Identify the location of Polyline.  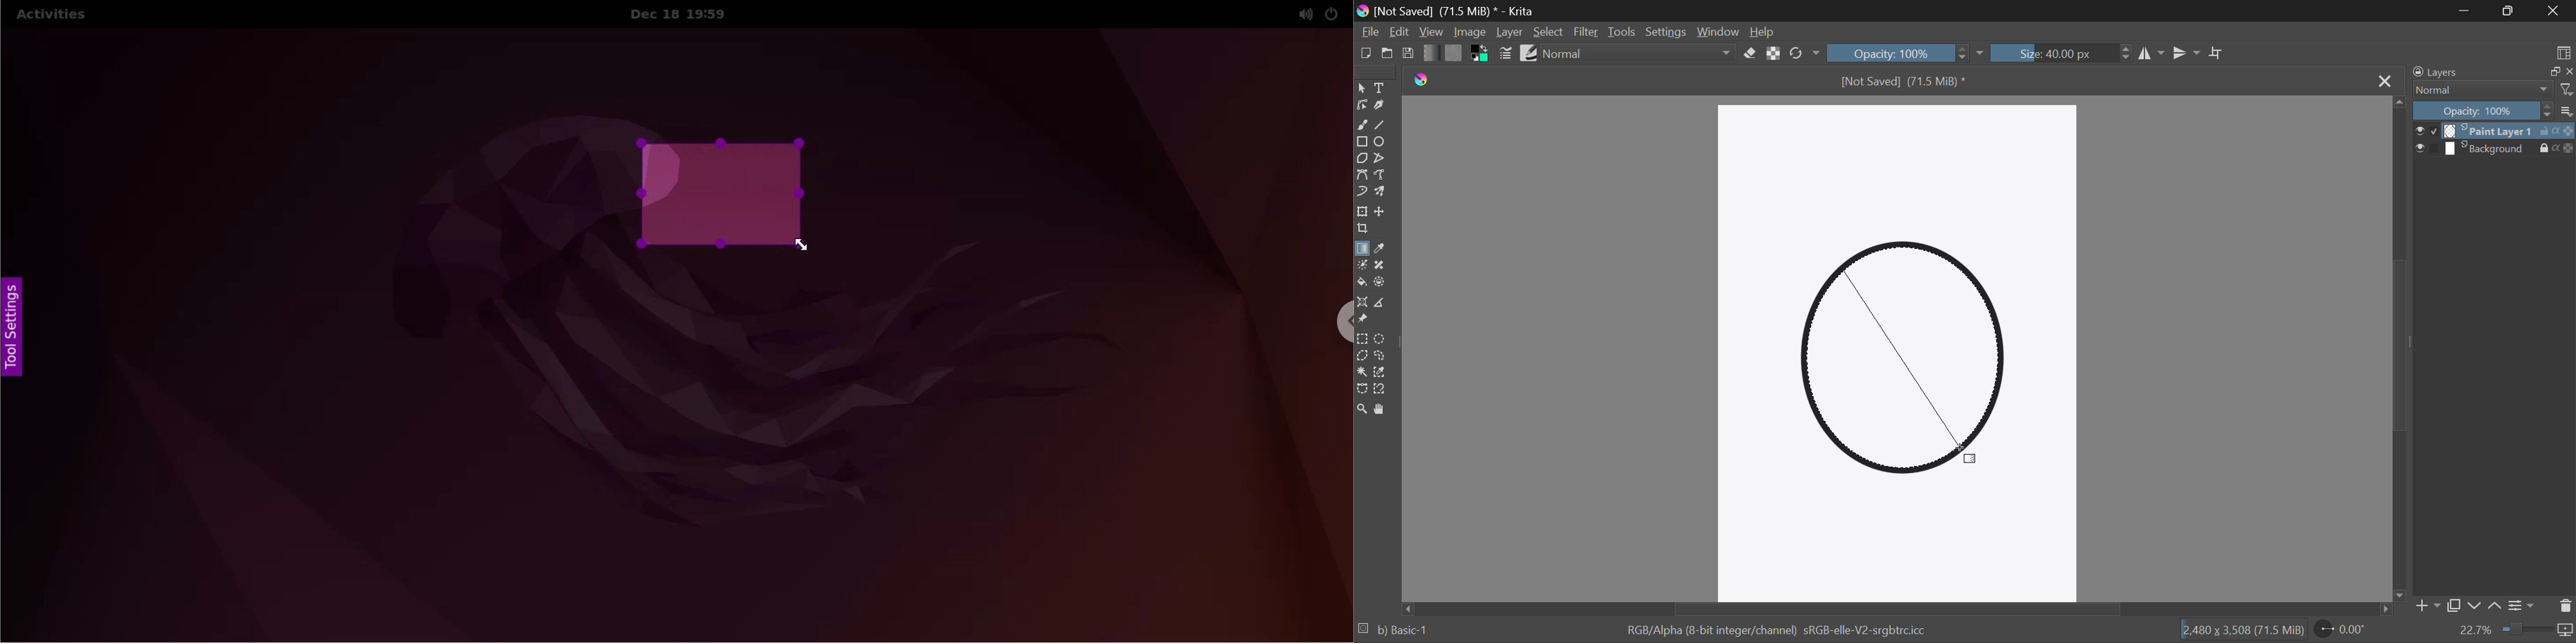
(1383, 160).